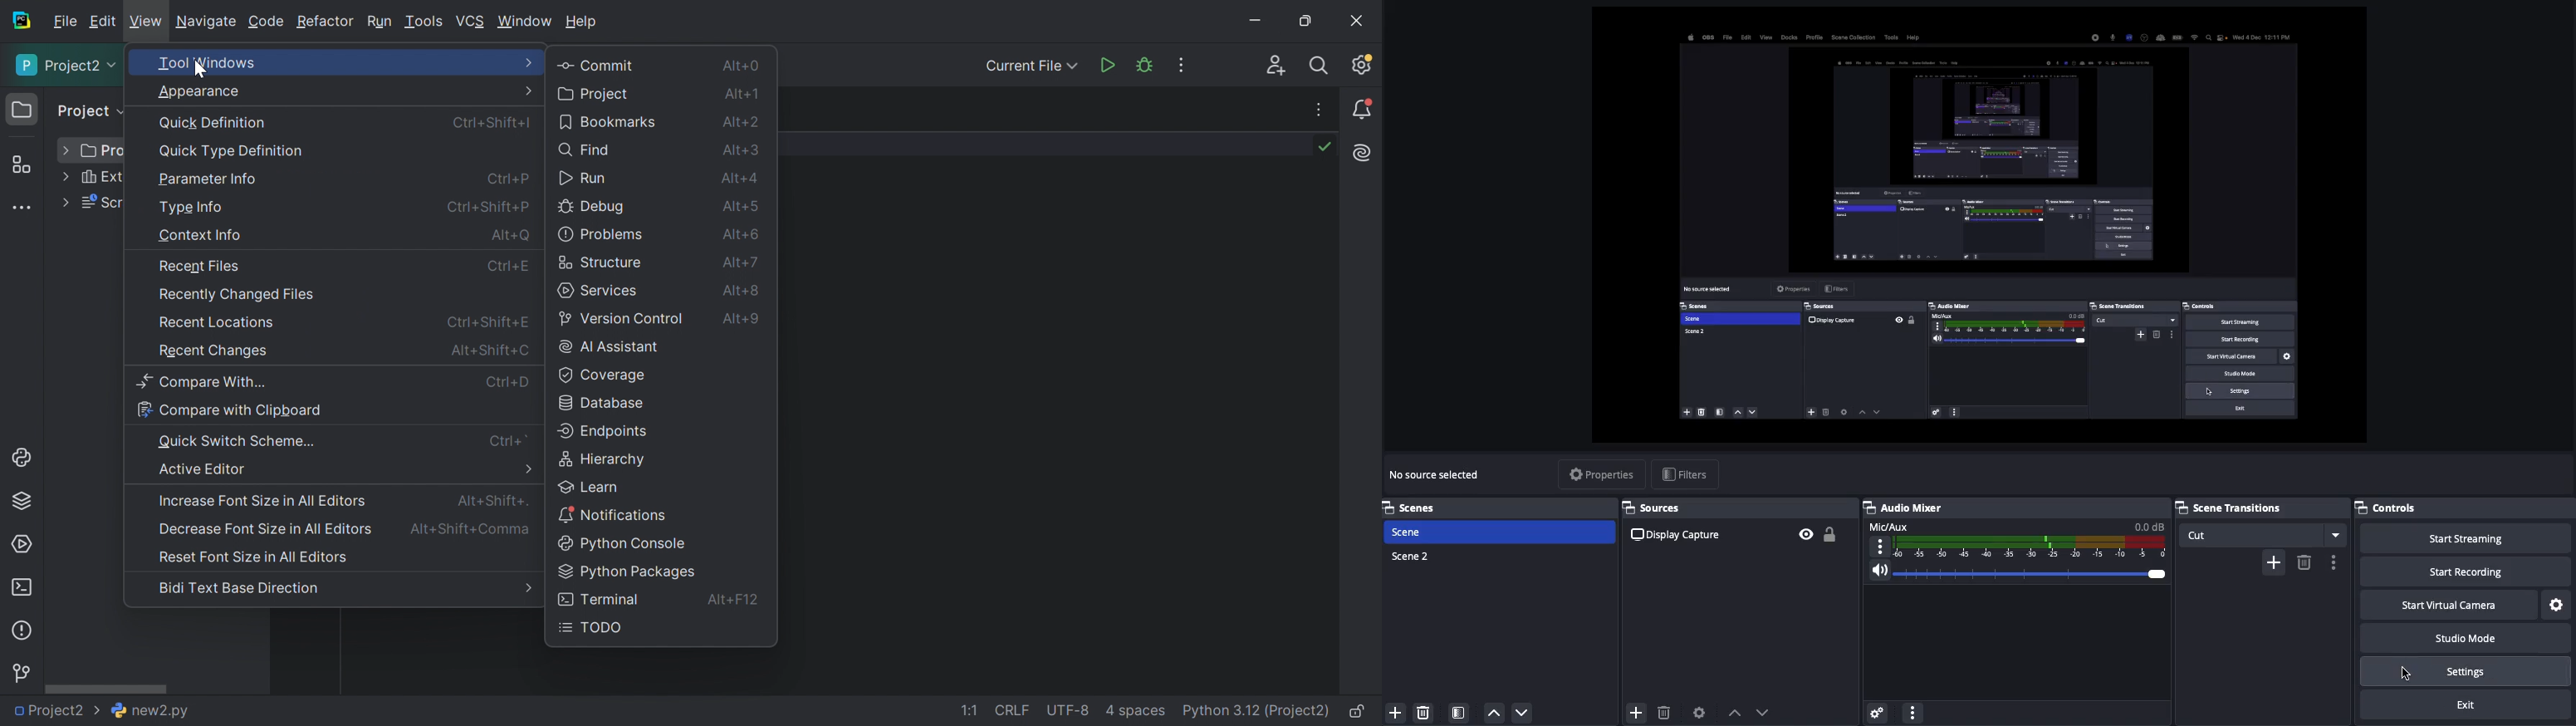  What do you see at coordinates (20, 165) in the screenshot?
I see `Structure` at bounding box center [20, 165].